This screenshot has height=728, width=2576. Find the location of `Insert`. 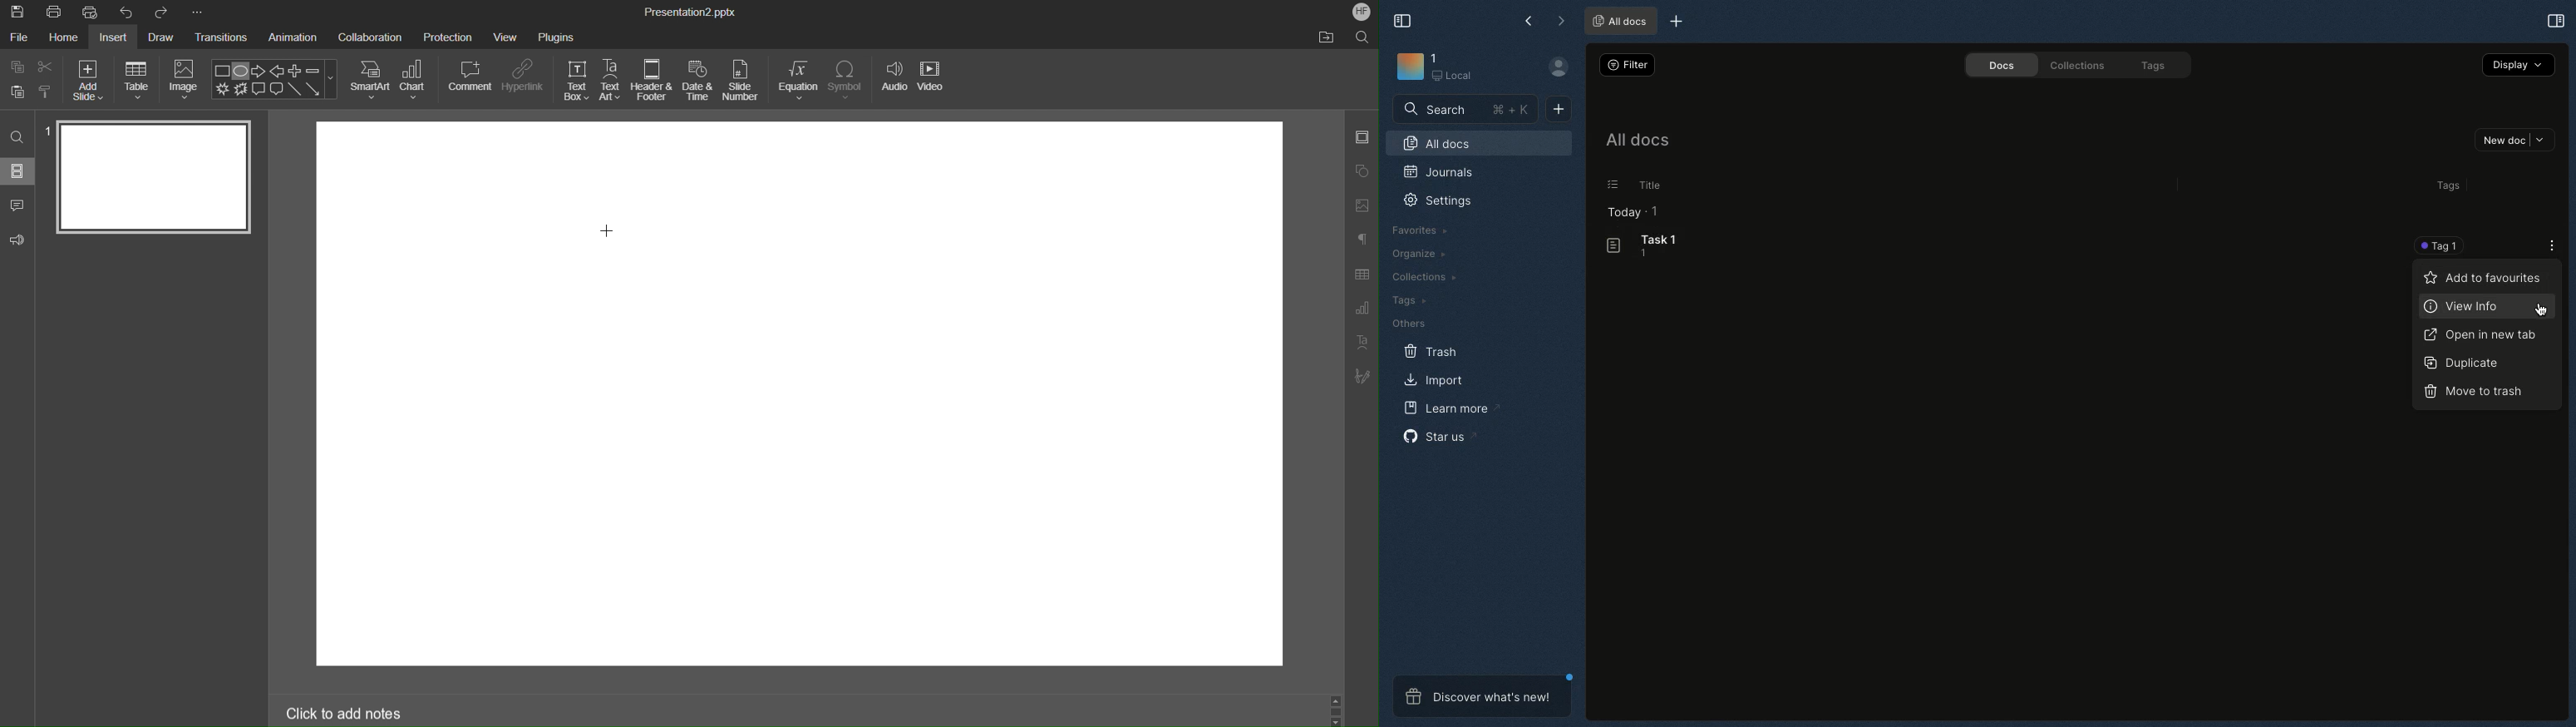

Insert is located at coordinates (117, 38).